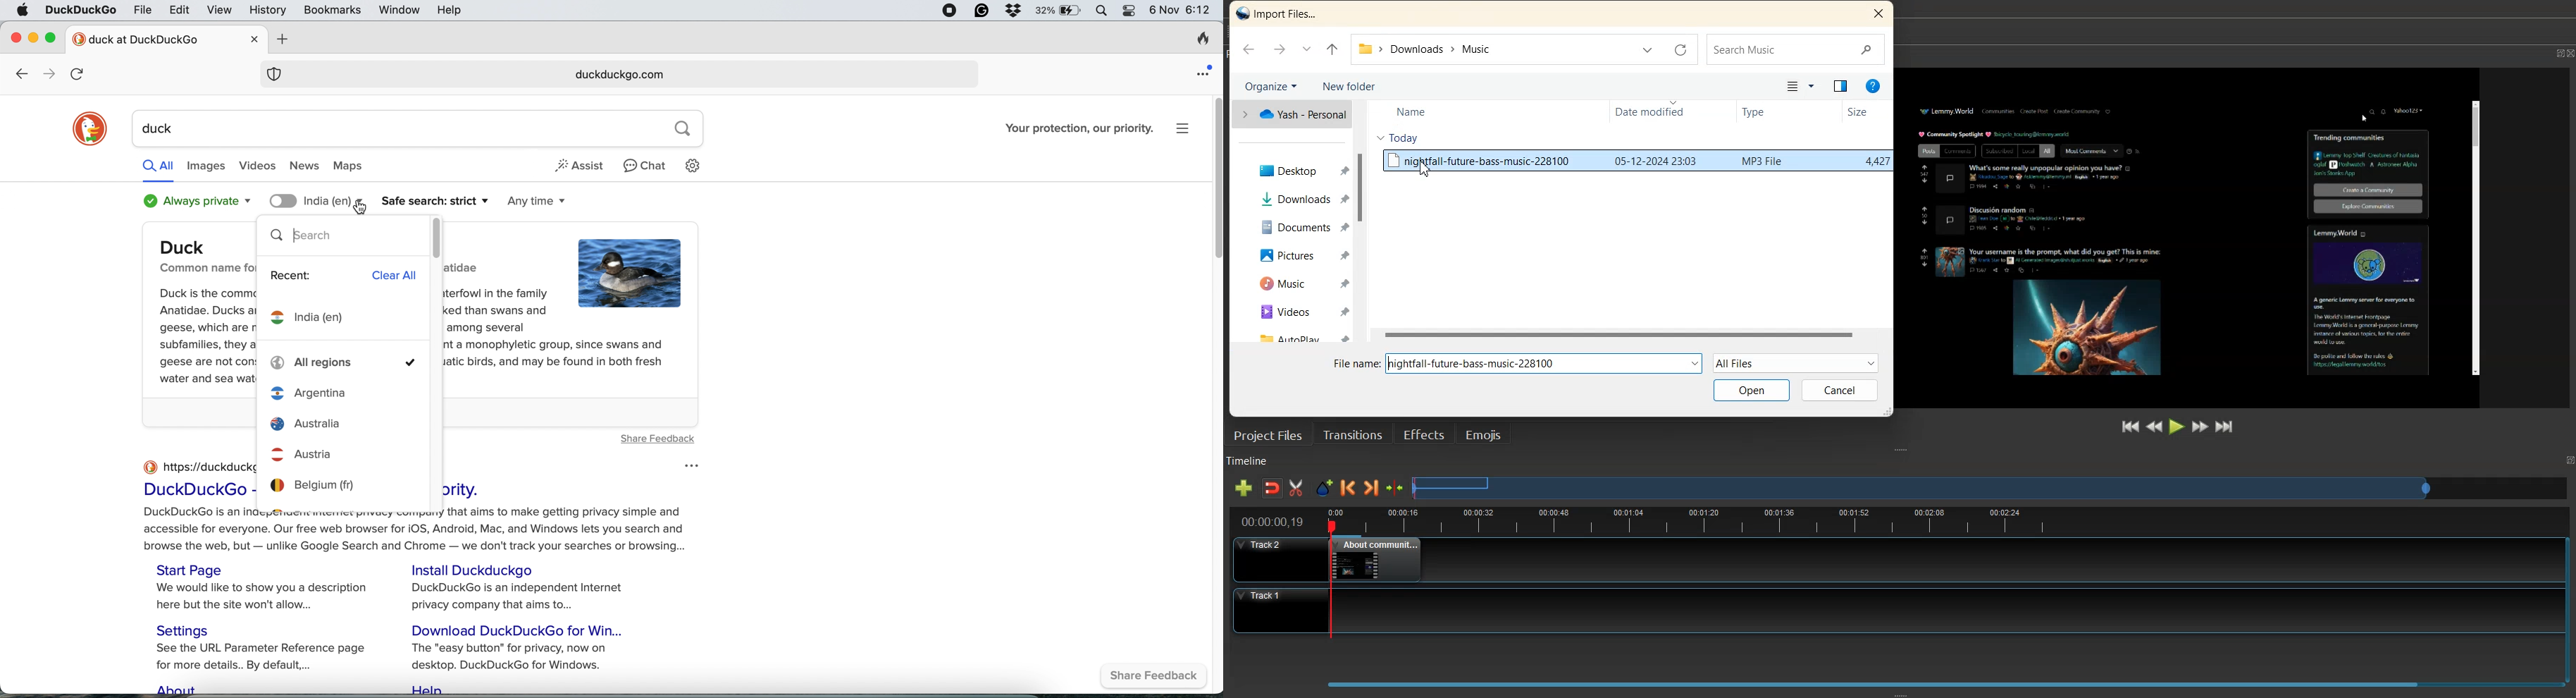 The image size is (2576, 700). I want to click on Name, so click(1435, 111).